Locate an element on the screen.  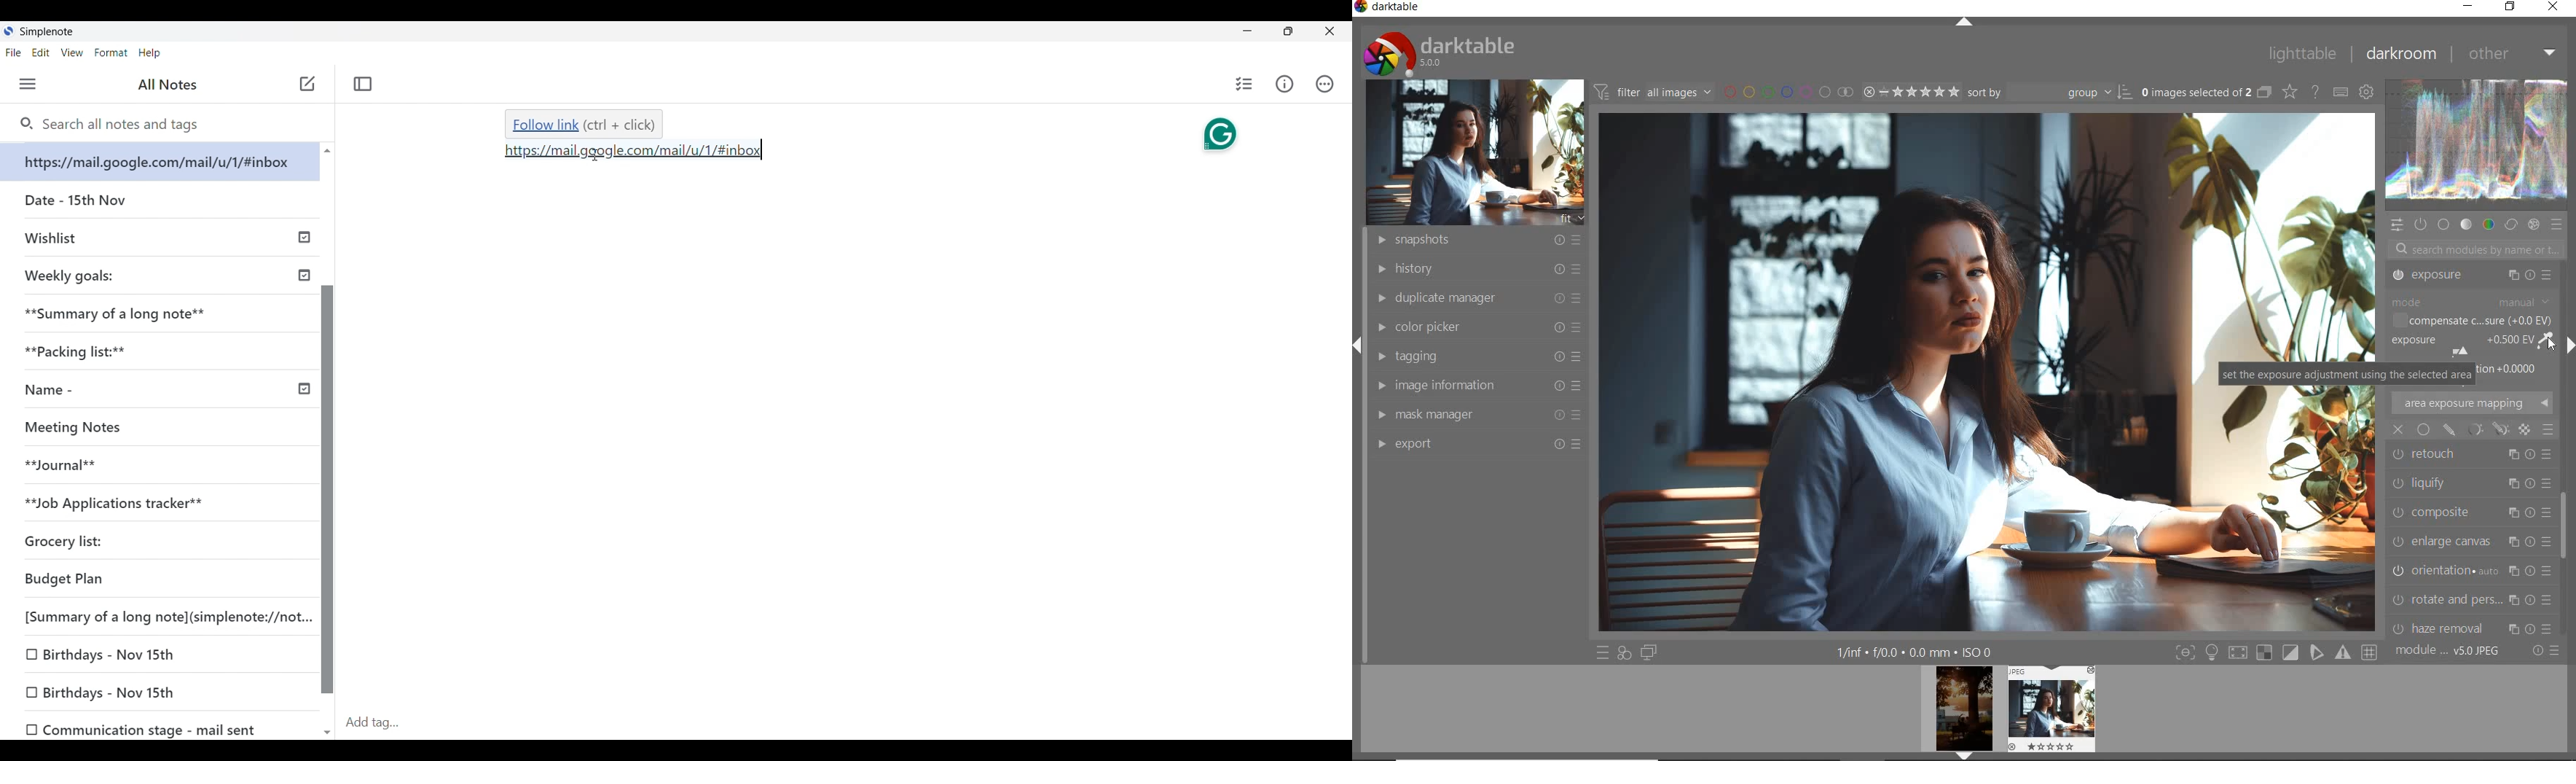
SHOW ONLY ACTIVE MODULES is located at coordinates (2420, 225).